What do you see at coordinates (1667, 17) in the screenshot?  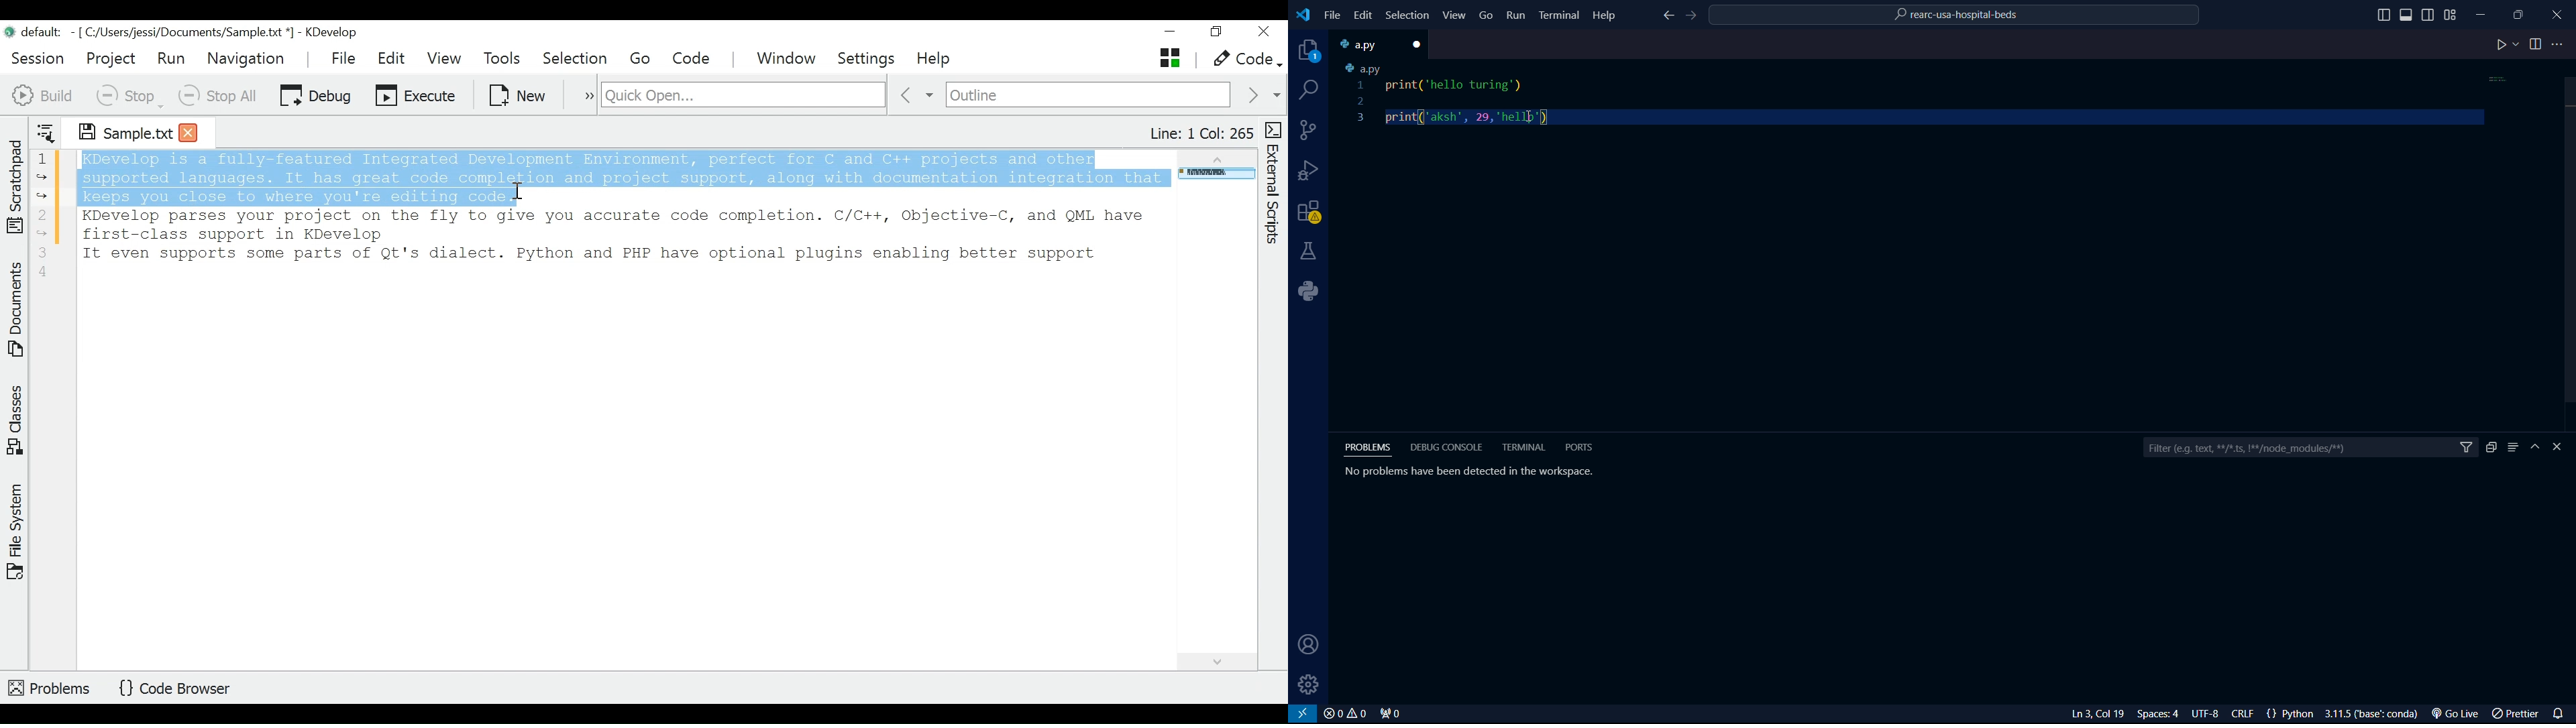 I see `back` at bounding box center [1667, 17].